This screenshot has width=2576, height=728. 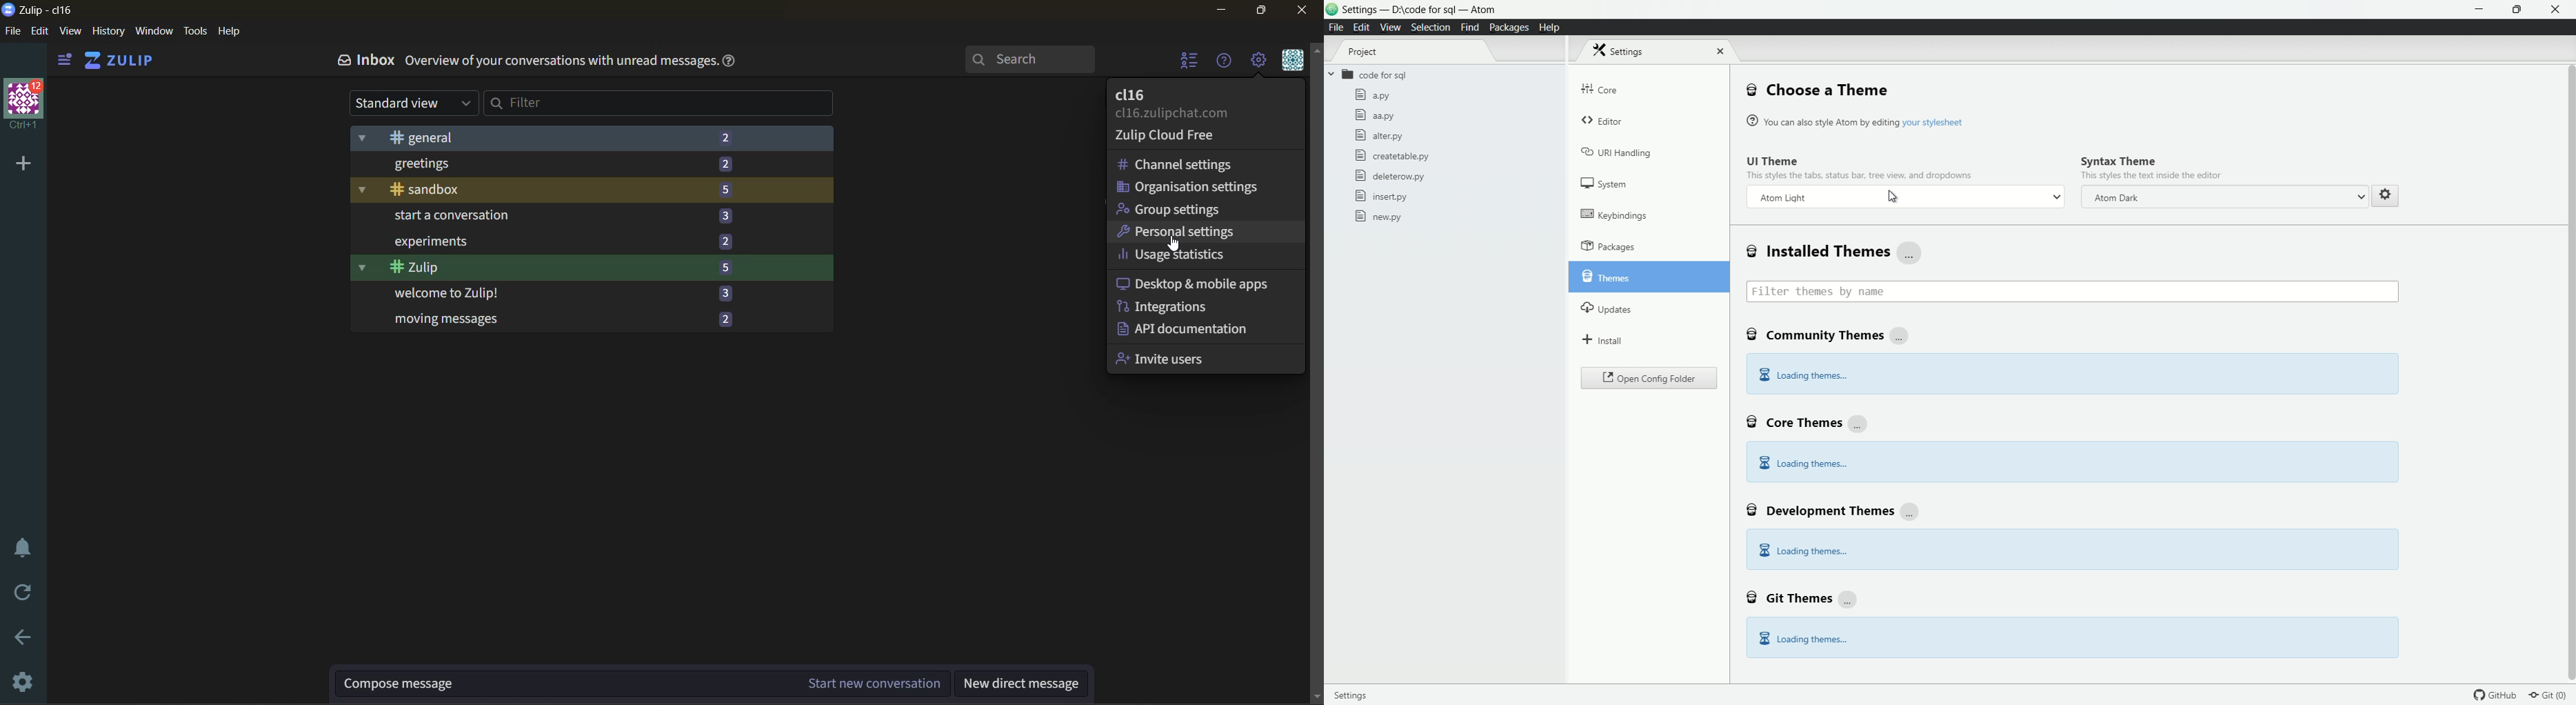 I want to click on project - D:\code for sql - atom, so click(x=1418, y=10).